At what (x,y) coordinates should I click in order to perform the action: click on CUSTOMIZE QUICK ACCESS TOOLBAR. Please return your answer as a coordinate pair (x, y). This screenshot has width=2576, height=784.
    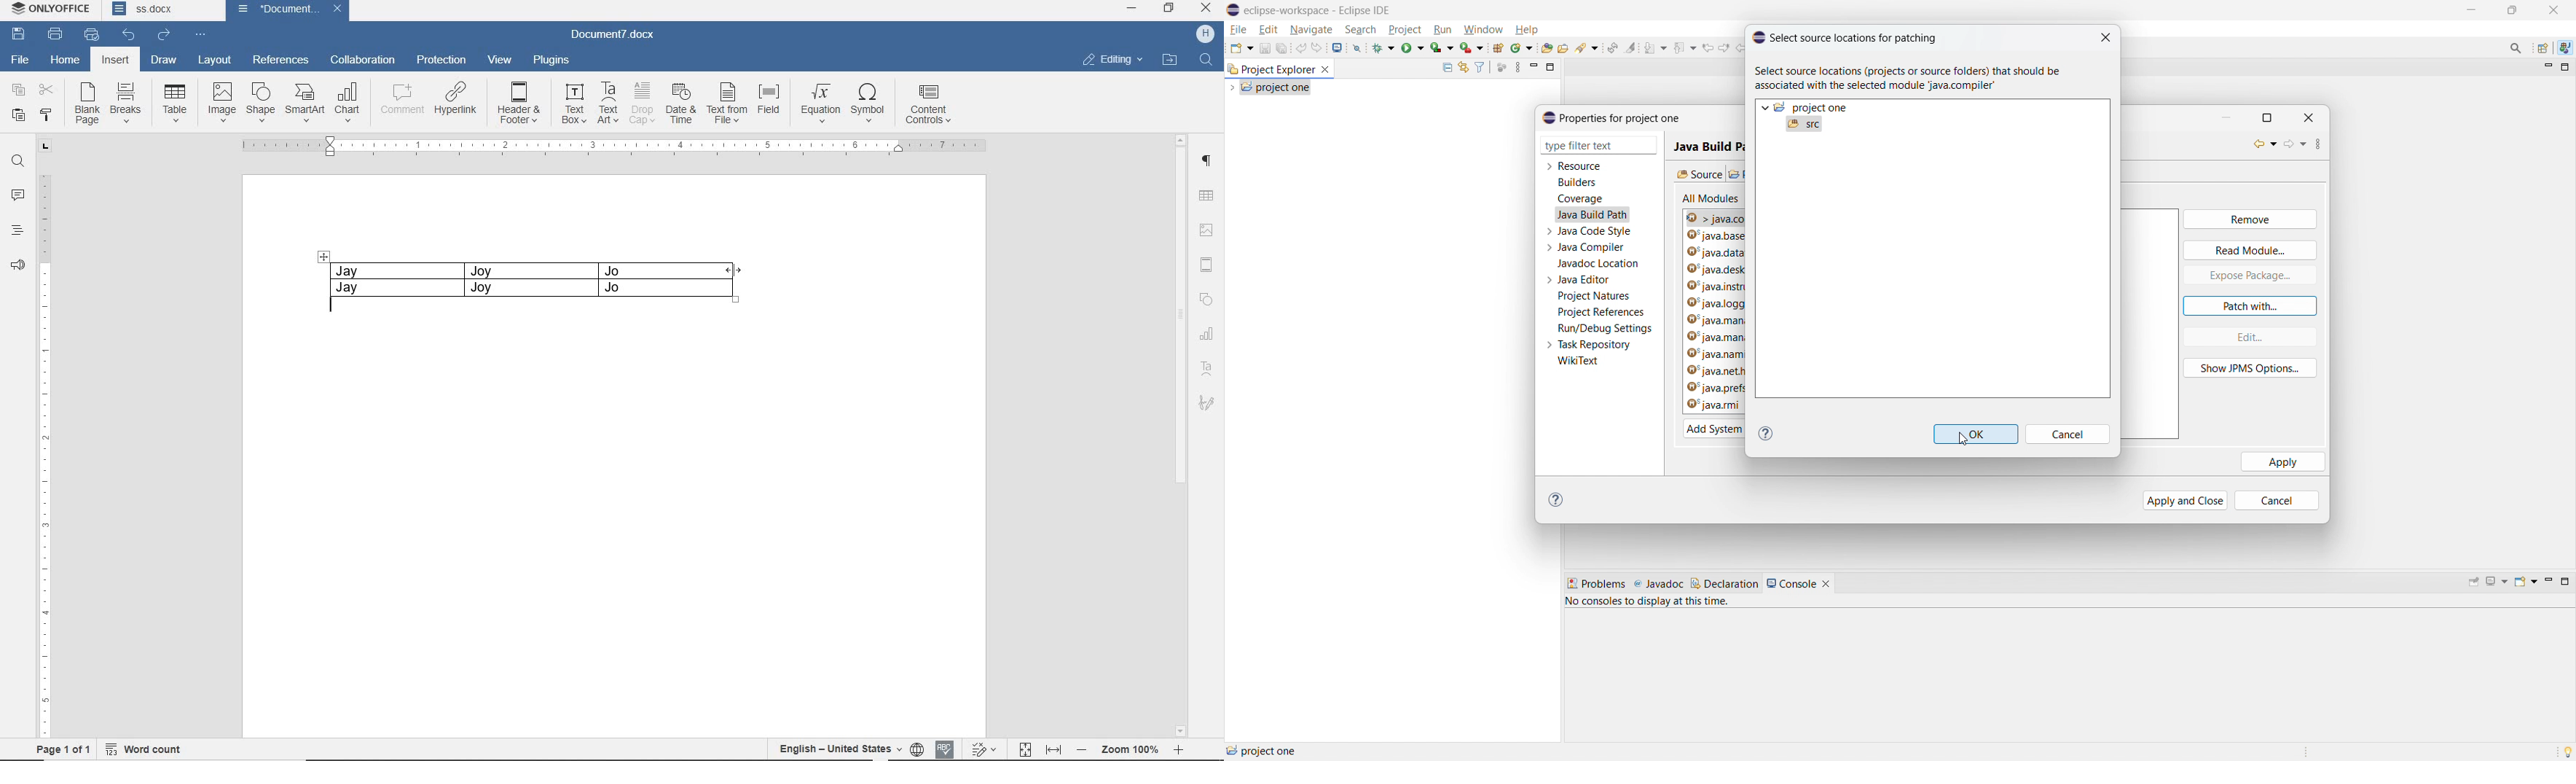
    Looking at the image, I should click on (197, 35).